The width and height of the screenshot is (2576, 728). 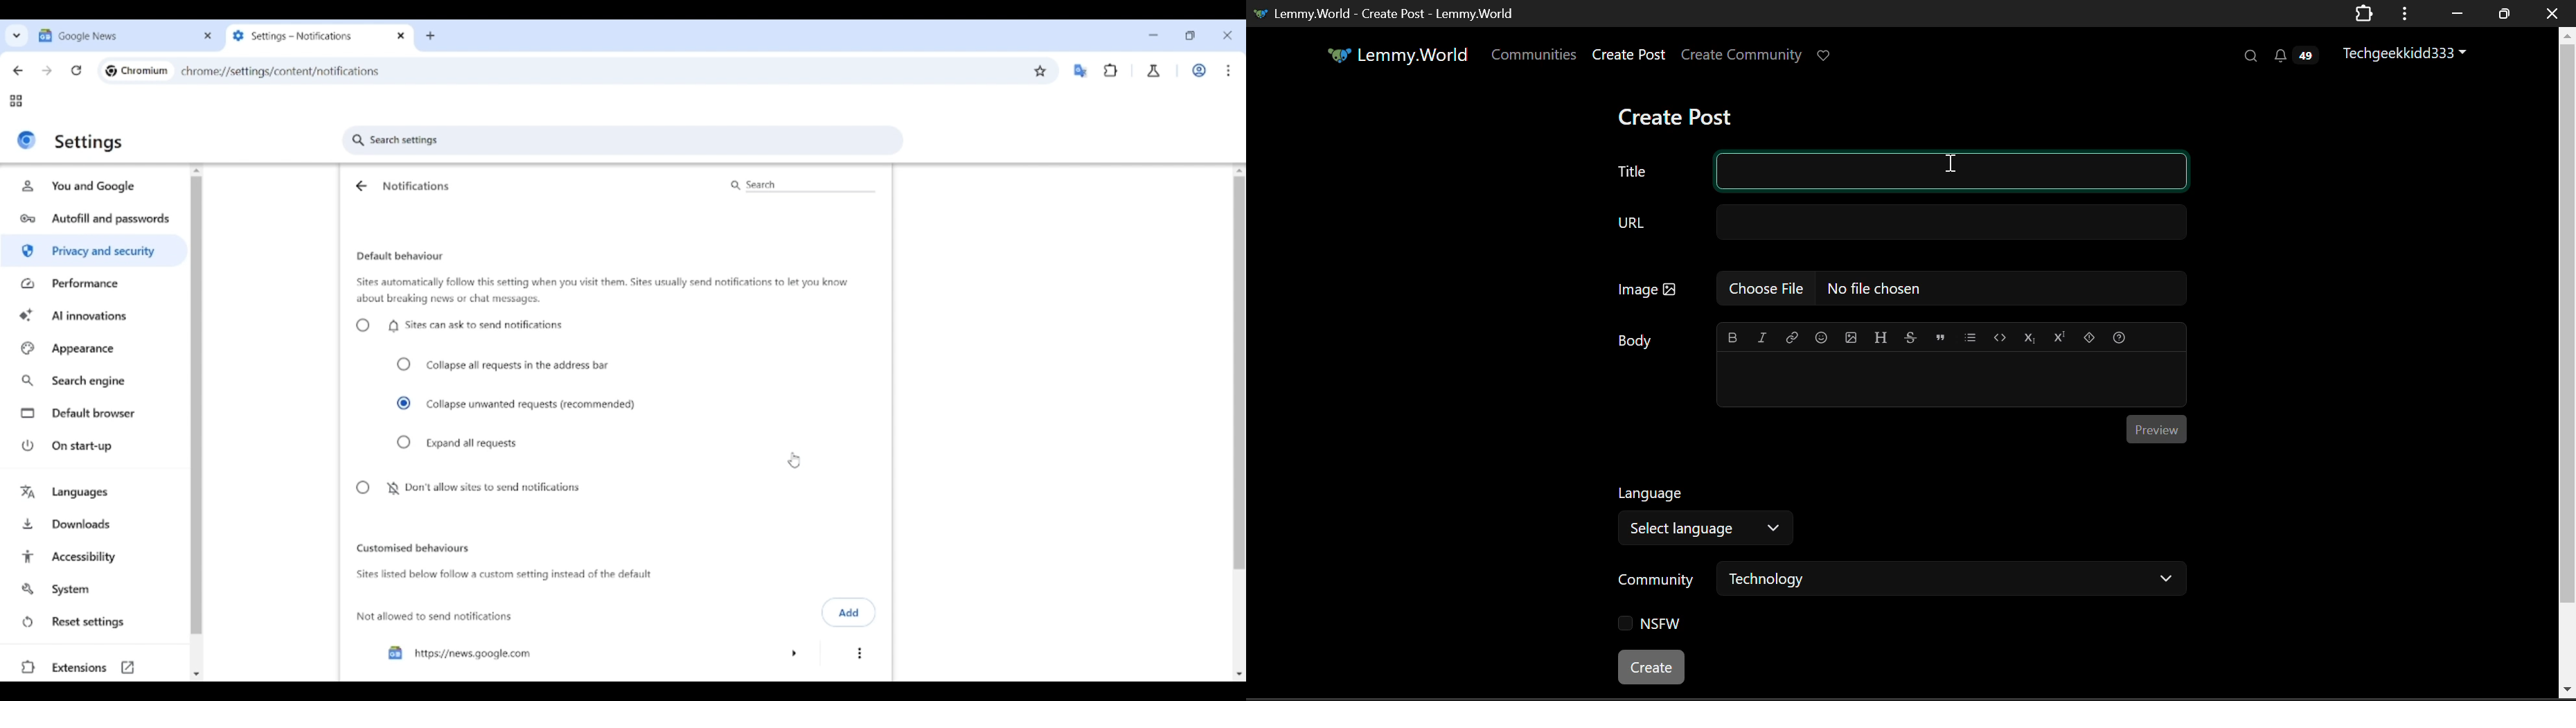 I want to click on Default behaviour, so click(x=400, y=256).